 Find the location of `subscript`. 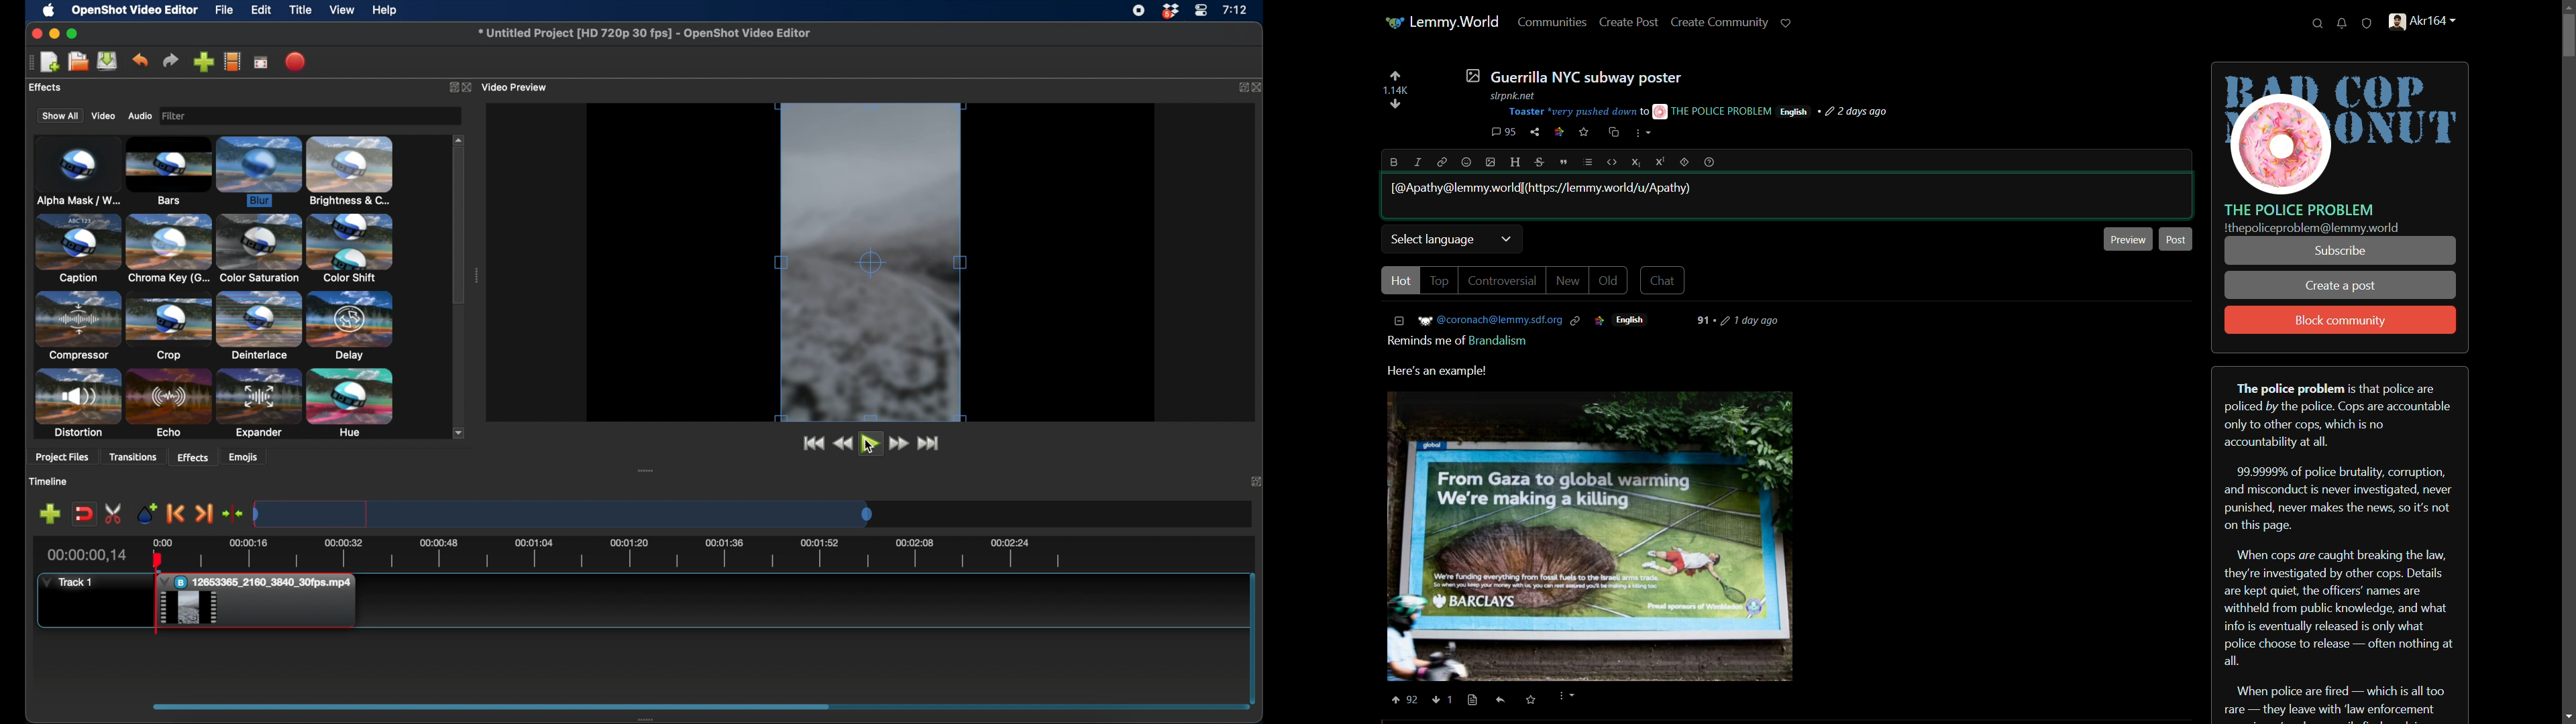

subscript is located at coordinates (1638, 162).